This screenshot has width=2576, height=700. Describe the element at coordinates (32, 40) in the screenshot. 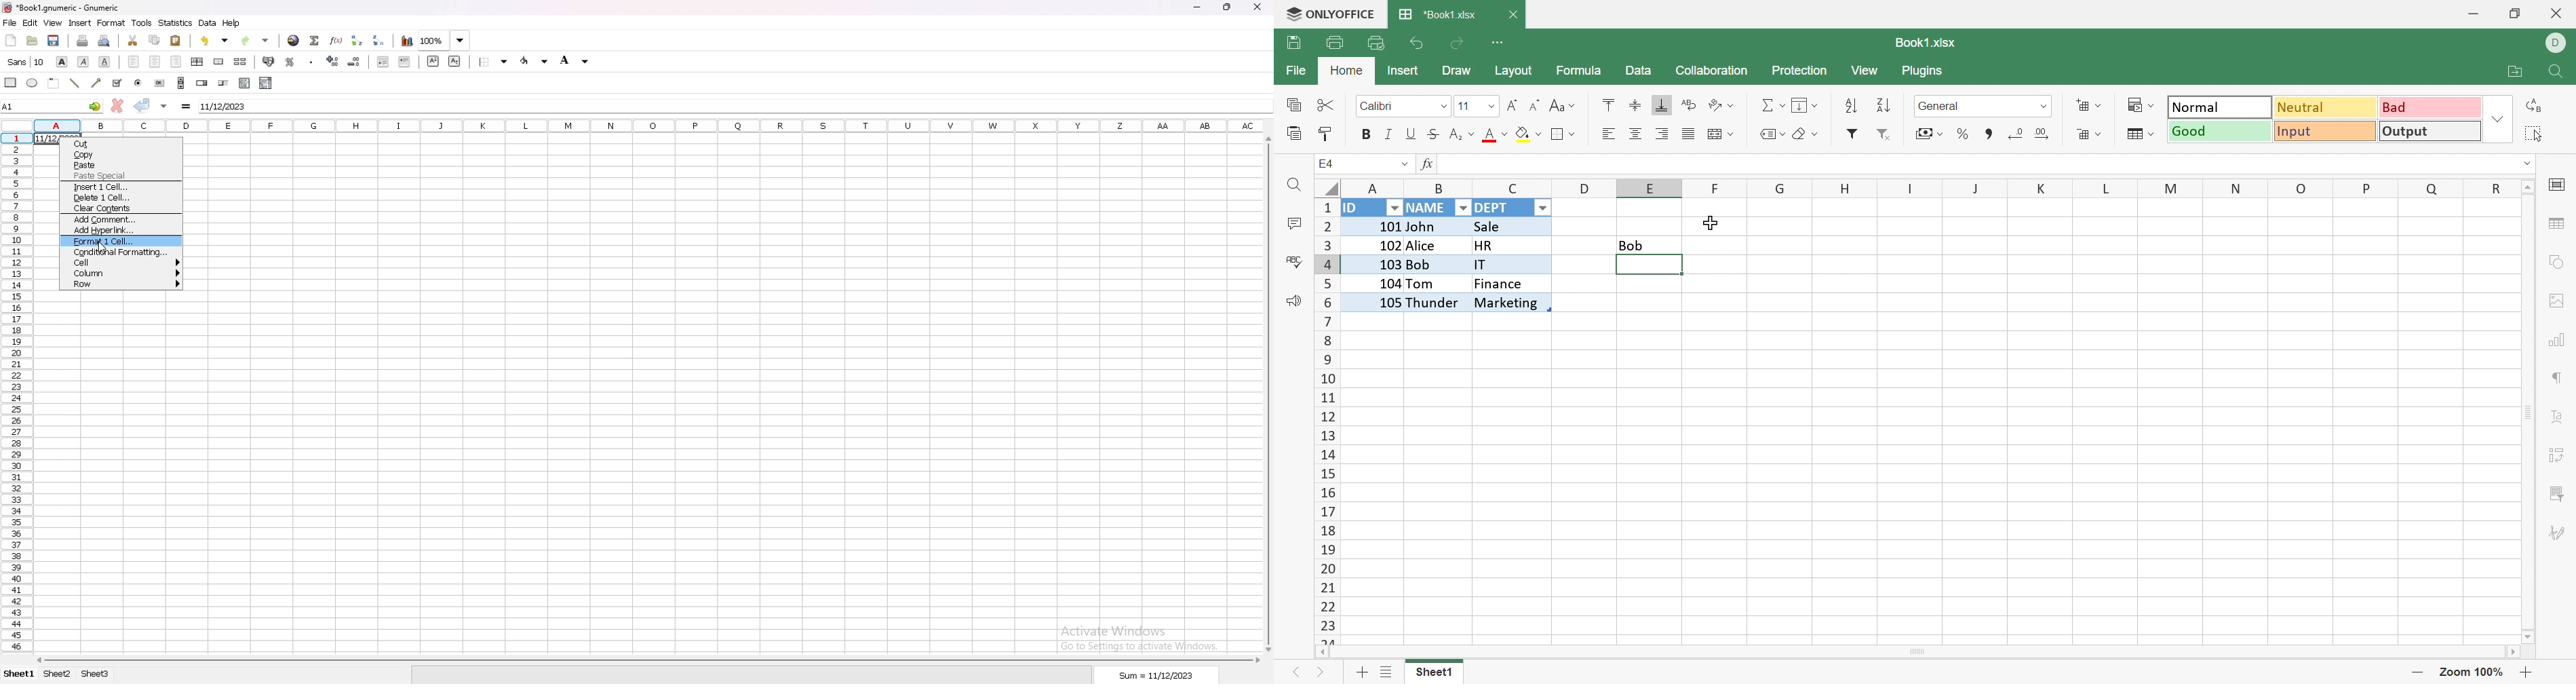

I see `open` at that location.